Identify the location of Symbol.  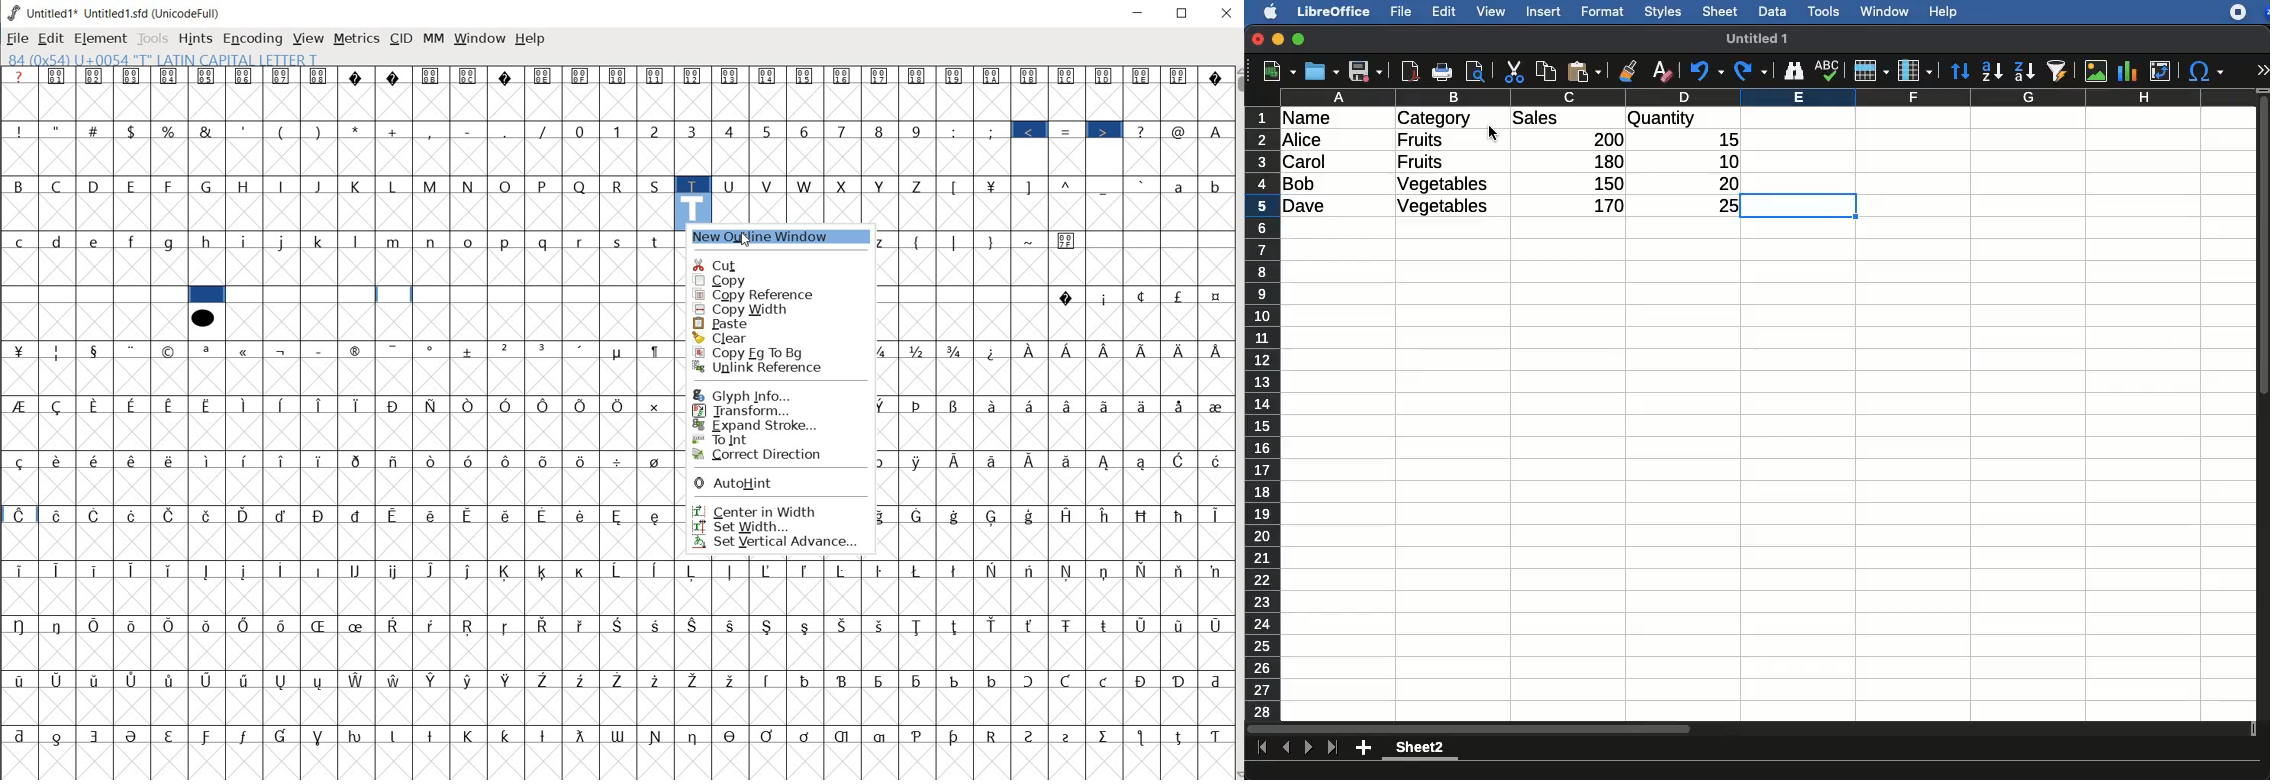
(1031, 405).